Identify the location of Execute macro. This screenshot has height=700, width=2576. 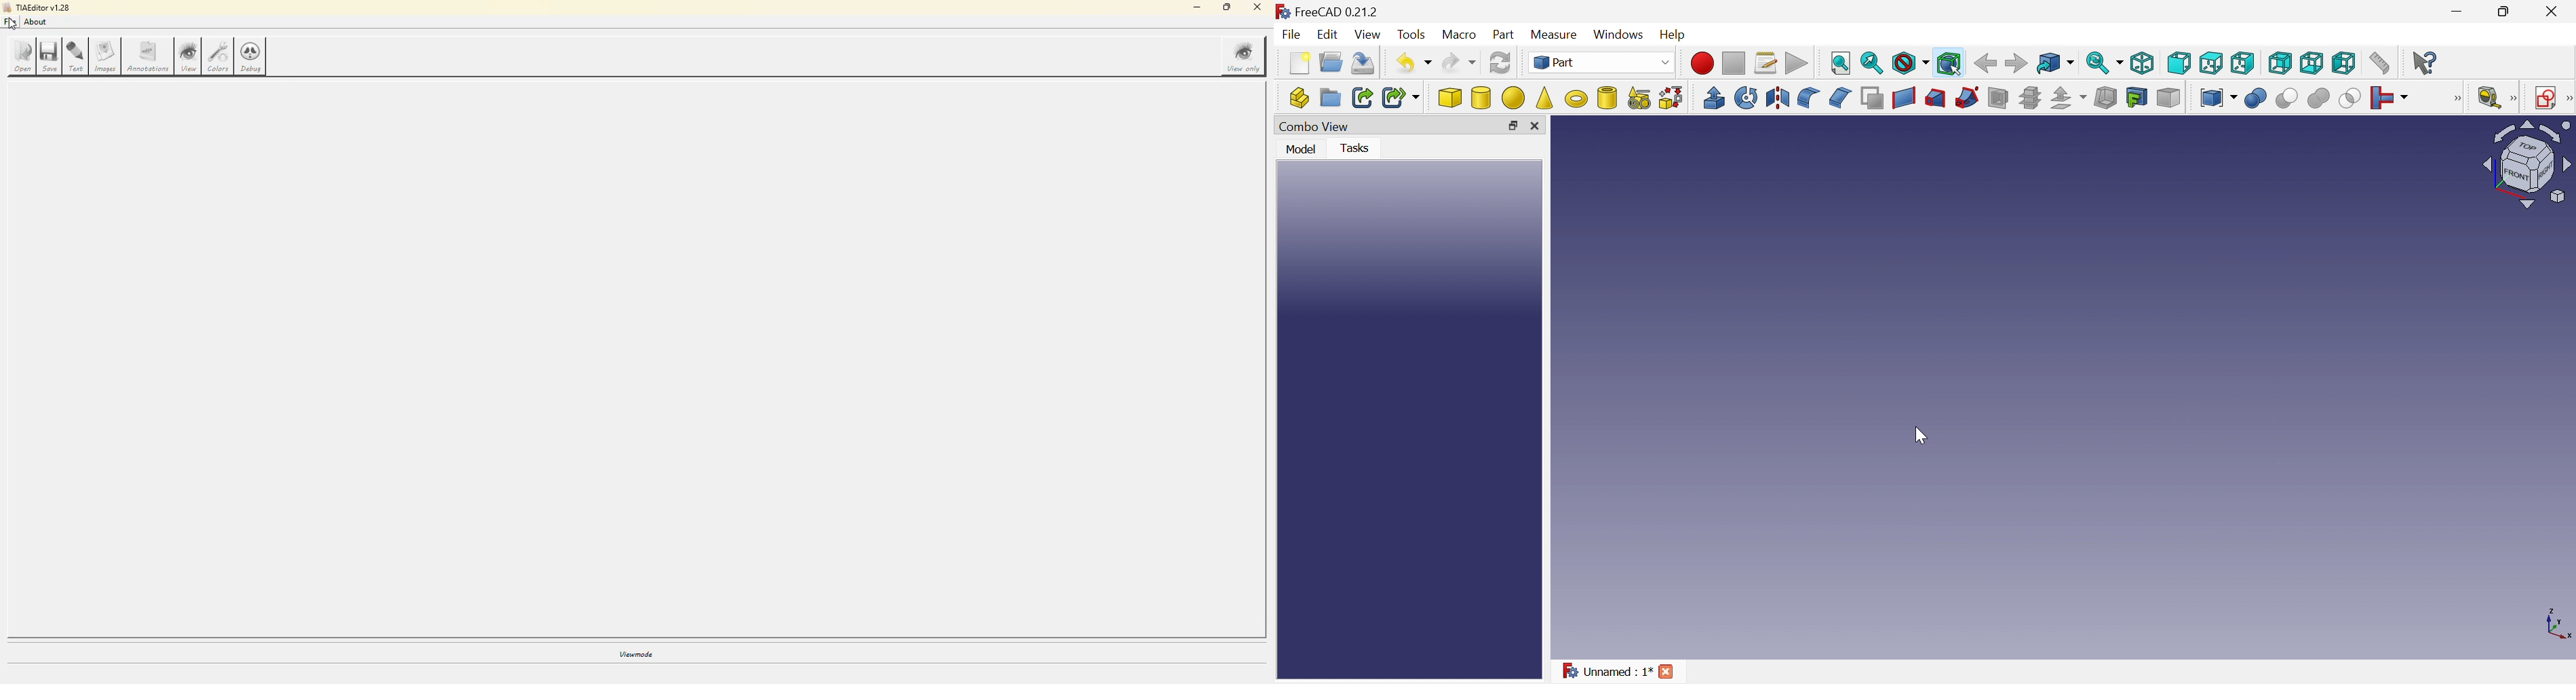
(1797, 64).